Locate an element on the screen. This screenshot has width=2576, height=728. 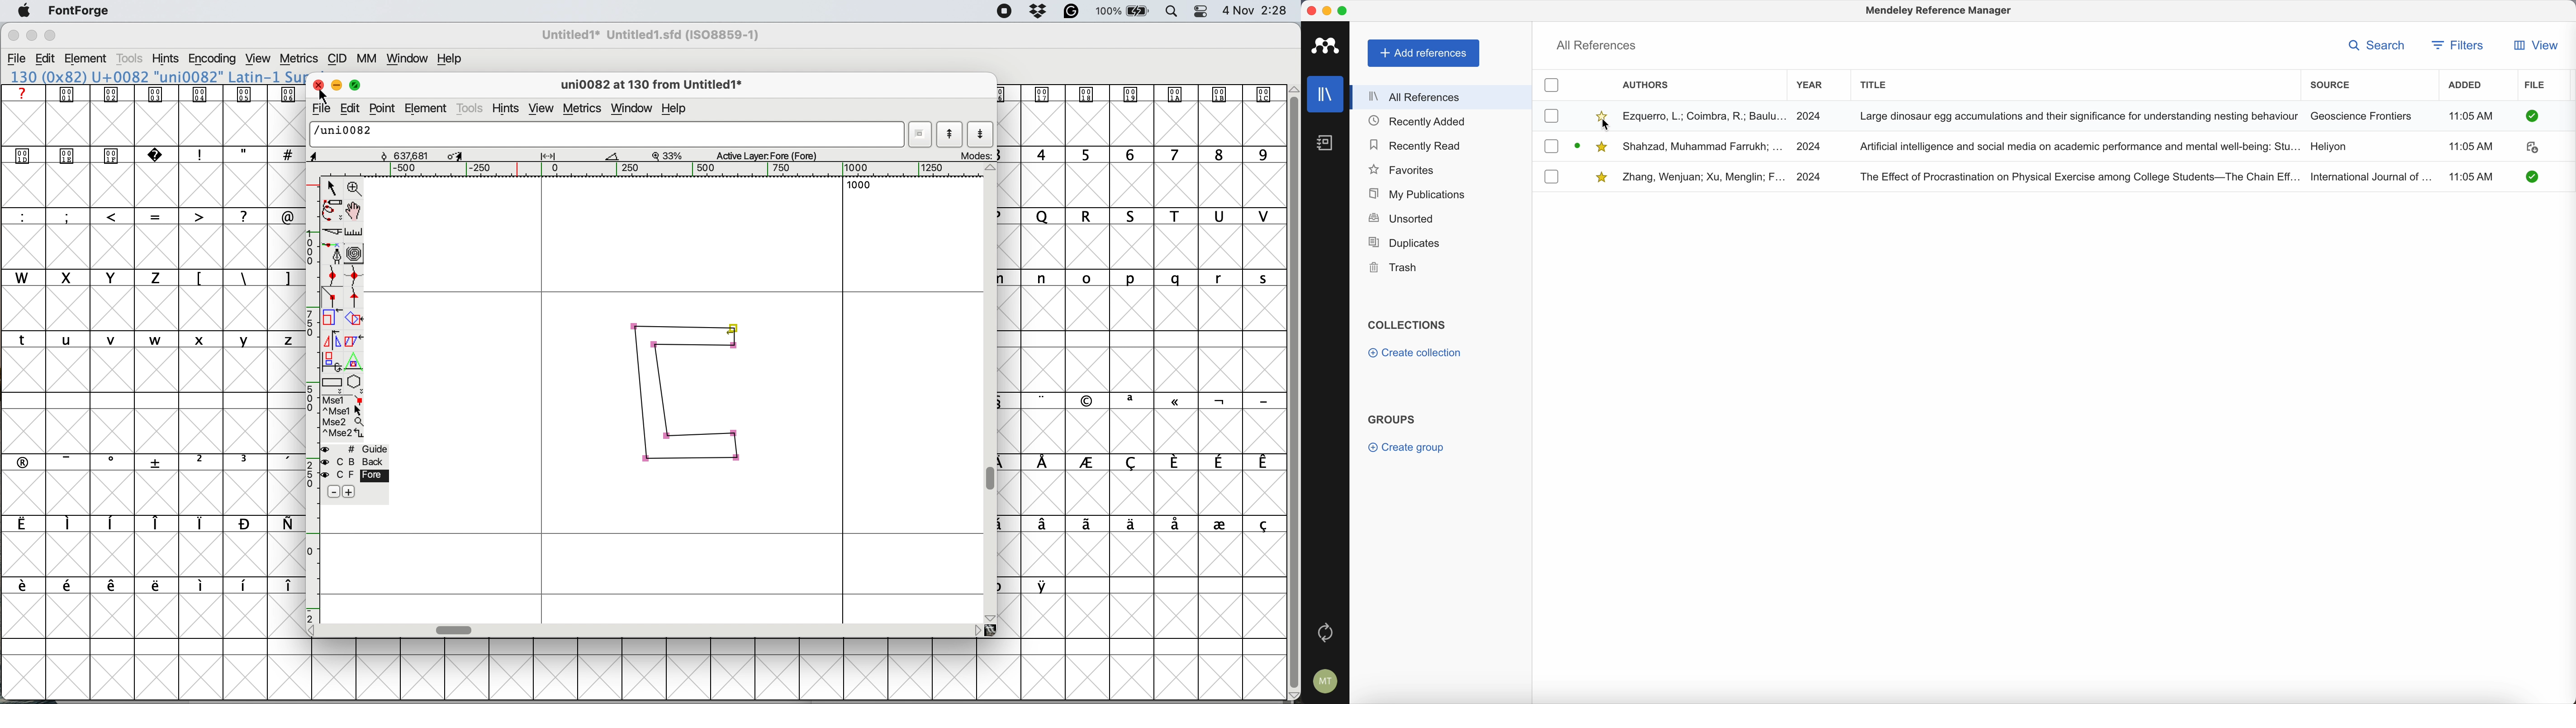
title is located at coordinates (1876, 83).